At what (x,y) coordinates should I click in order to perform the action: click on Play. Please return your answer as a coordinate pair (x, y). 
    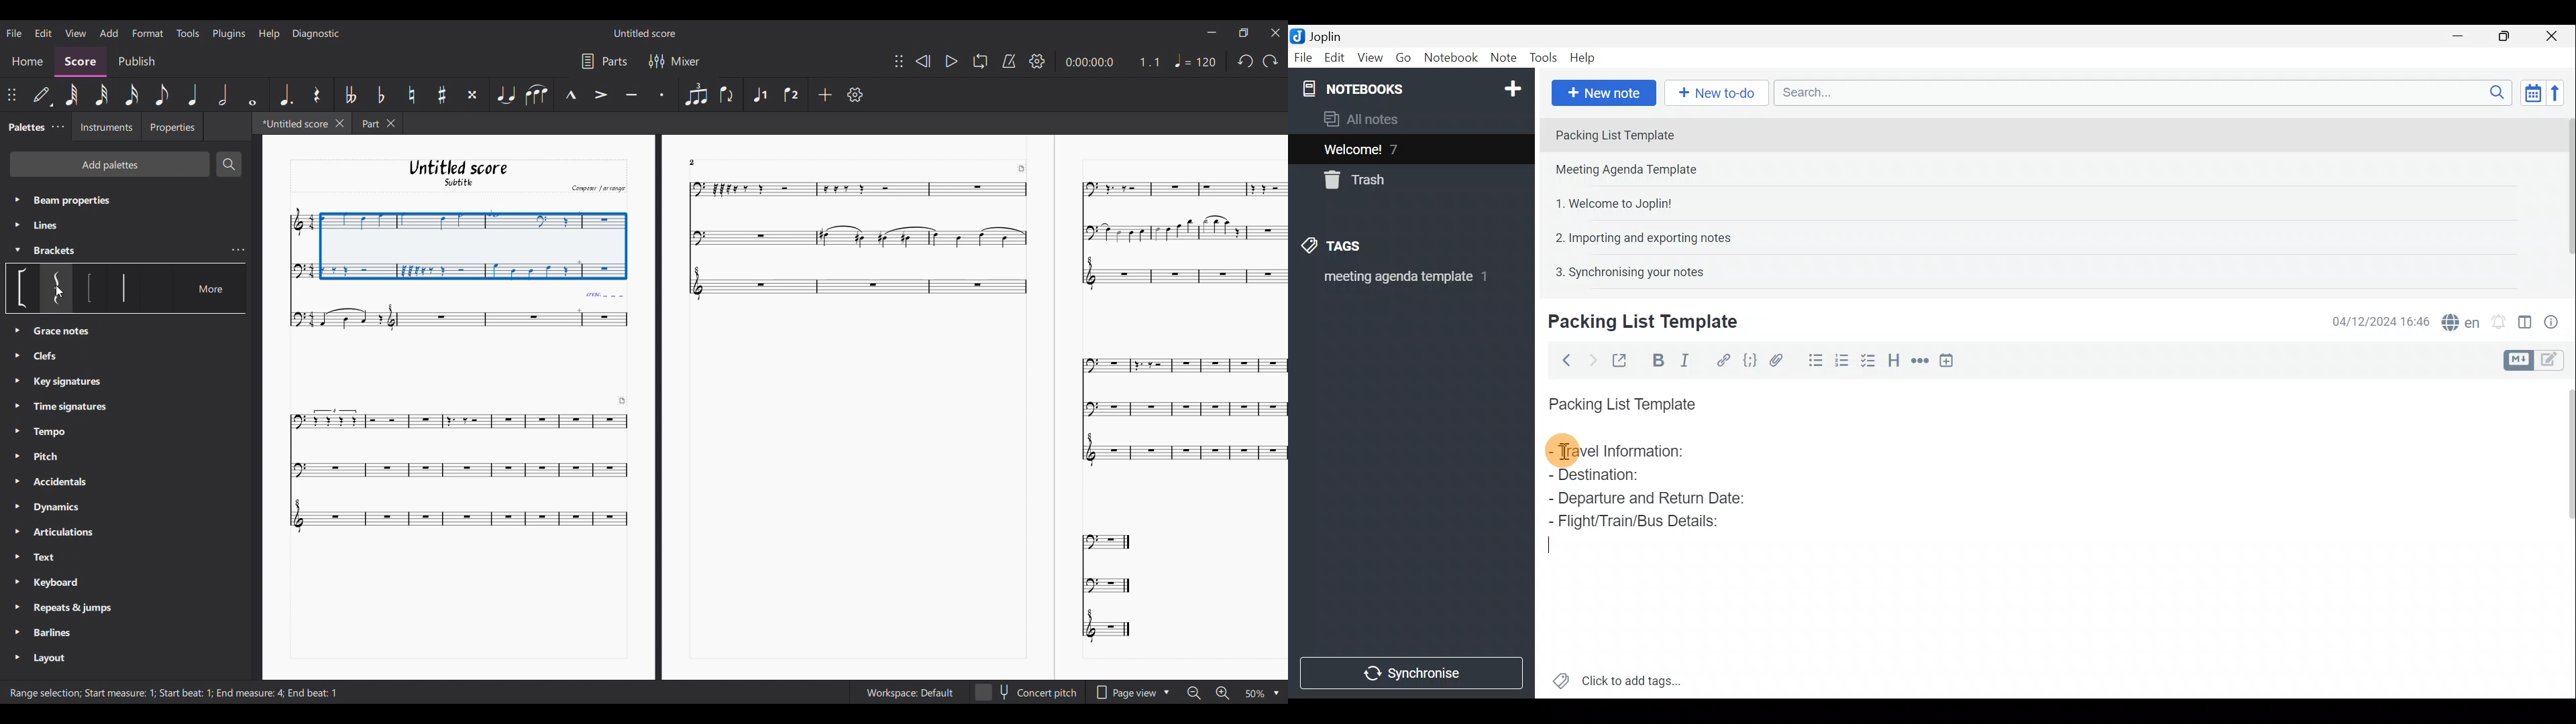
    Looking at the image, I should click on (951, 62).